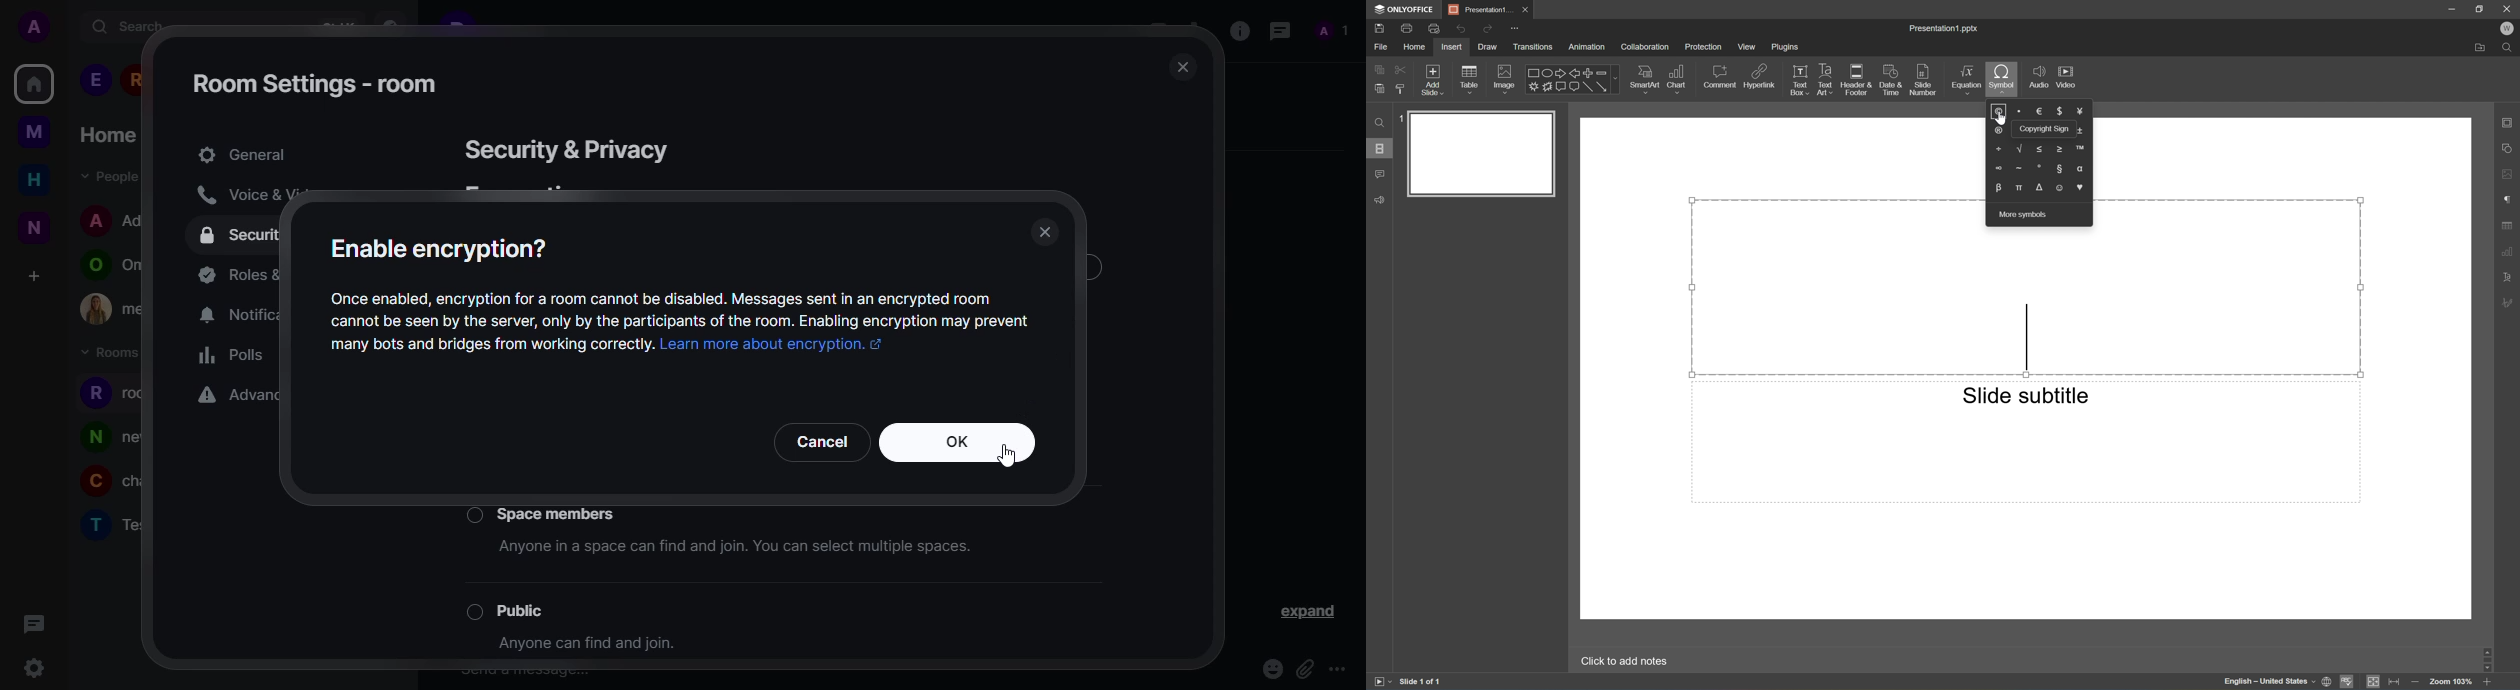 The image size is (2520, 700). I want to click on File, so click(1378, 47).